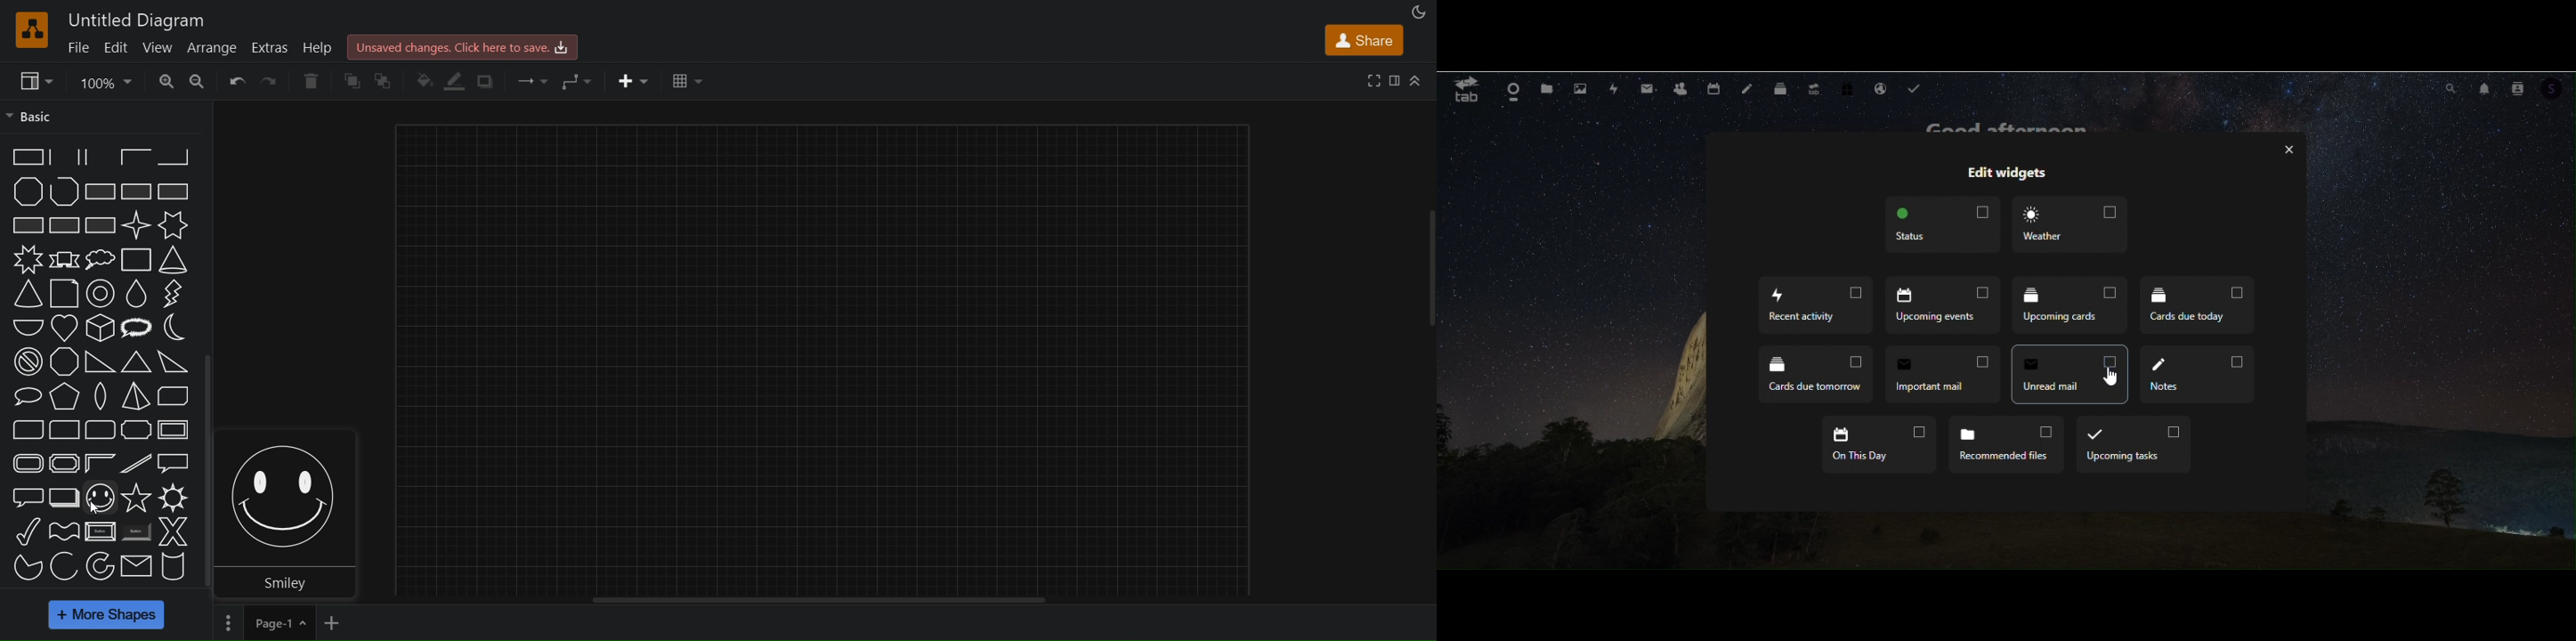 This screenshot has width=2576, height=644. I want to click on banner, so click(64, 261).